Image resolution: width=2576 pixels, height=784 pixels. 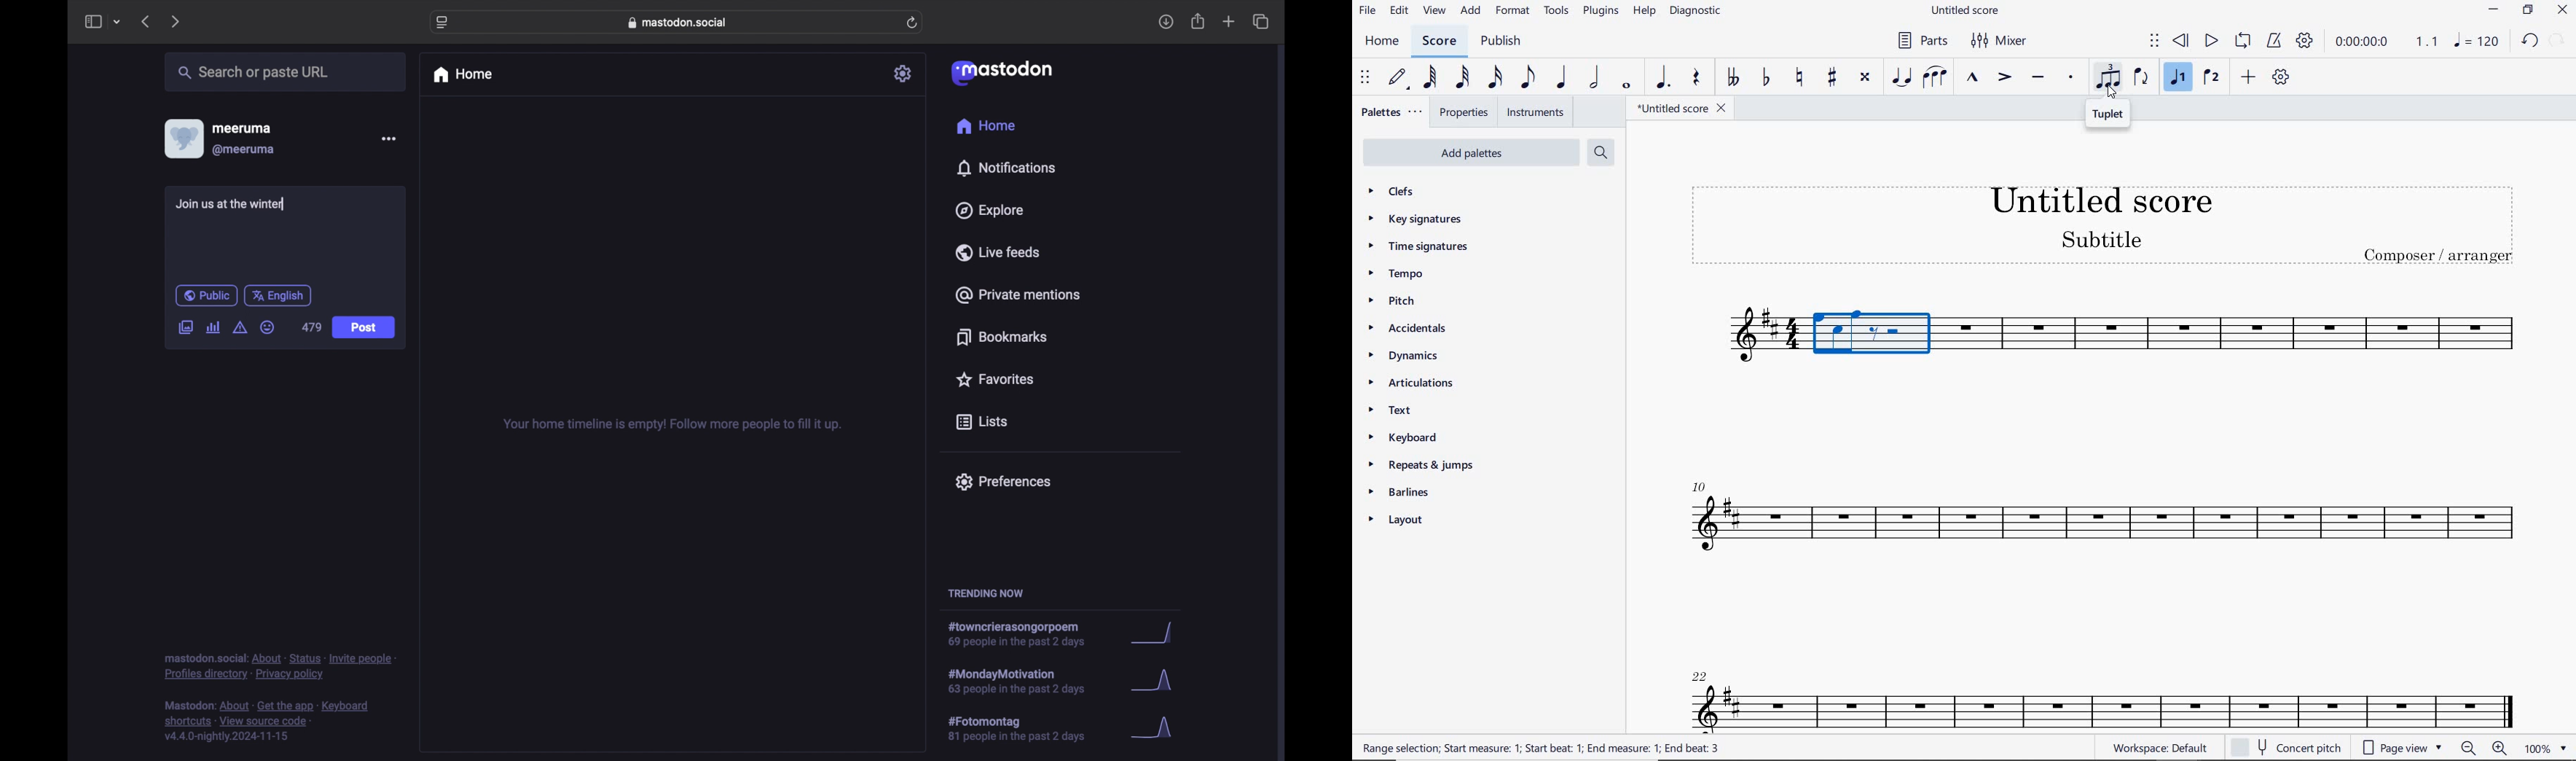 What do you see at coordinates (1000, 72) in the screenshot?
I see `mastodon` at bounding box center [1000, 72].